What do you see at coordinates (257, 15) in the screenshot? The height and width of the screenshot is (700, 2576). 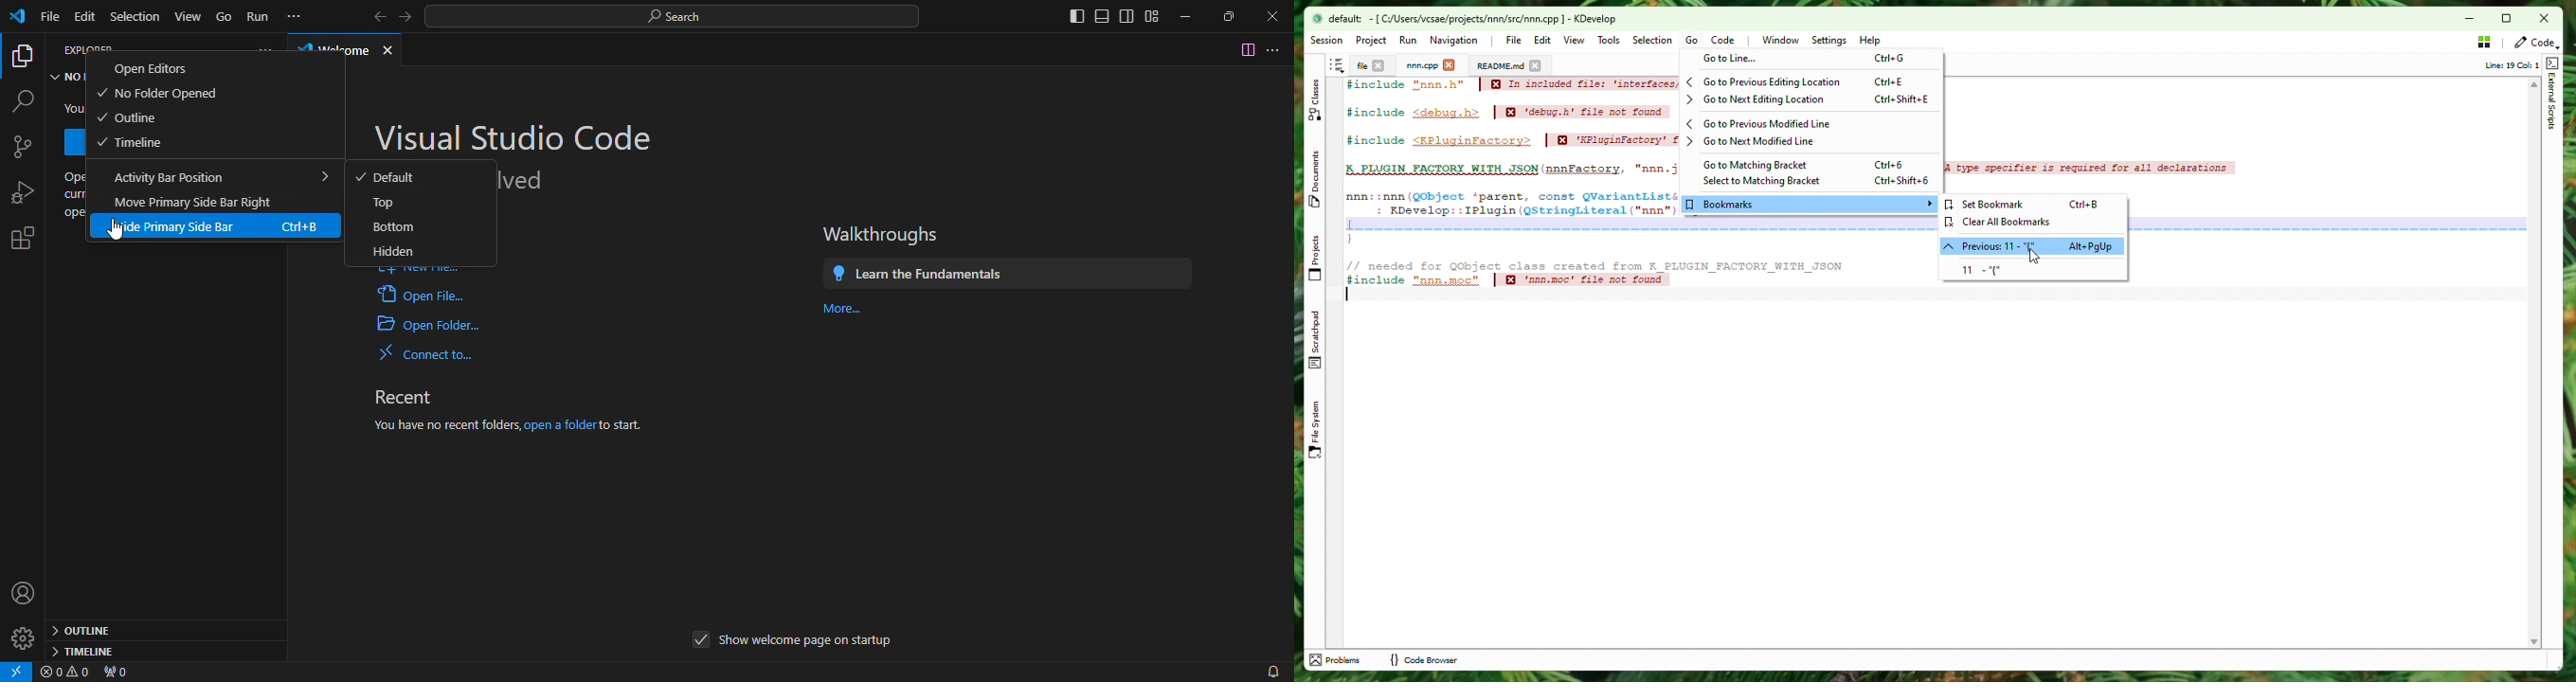 I see `Run` at bounding box center [257, 15].